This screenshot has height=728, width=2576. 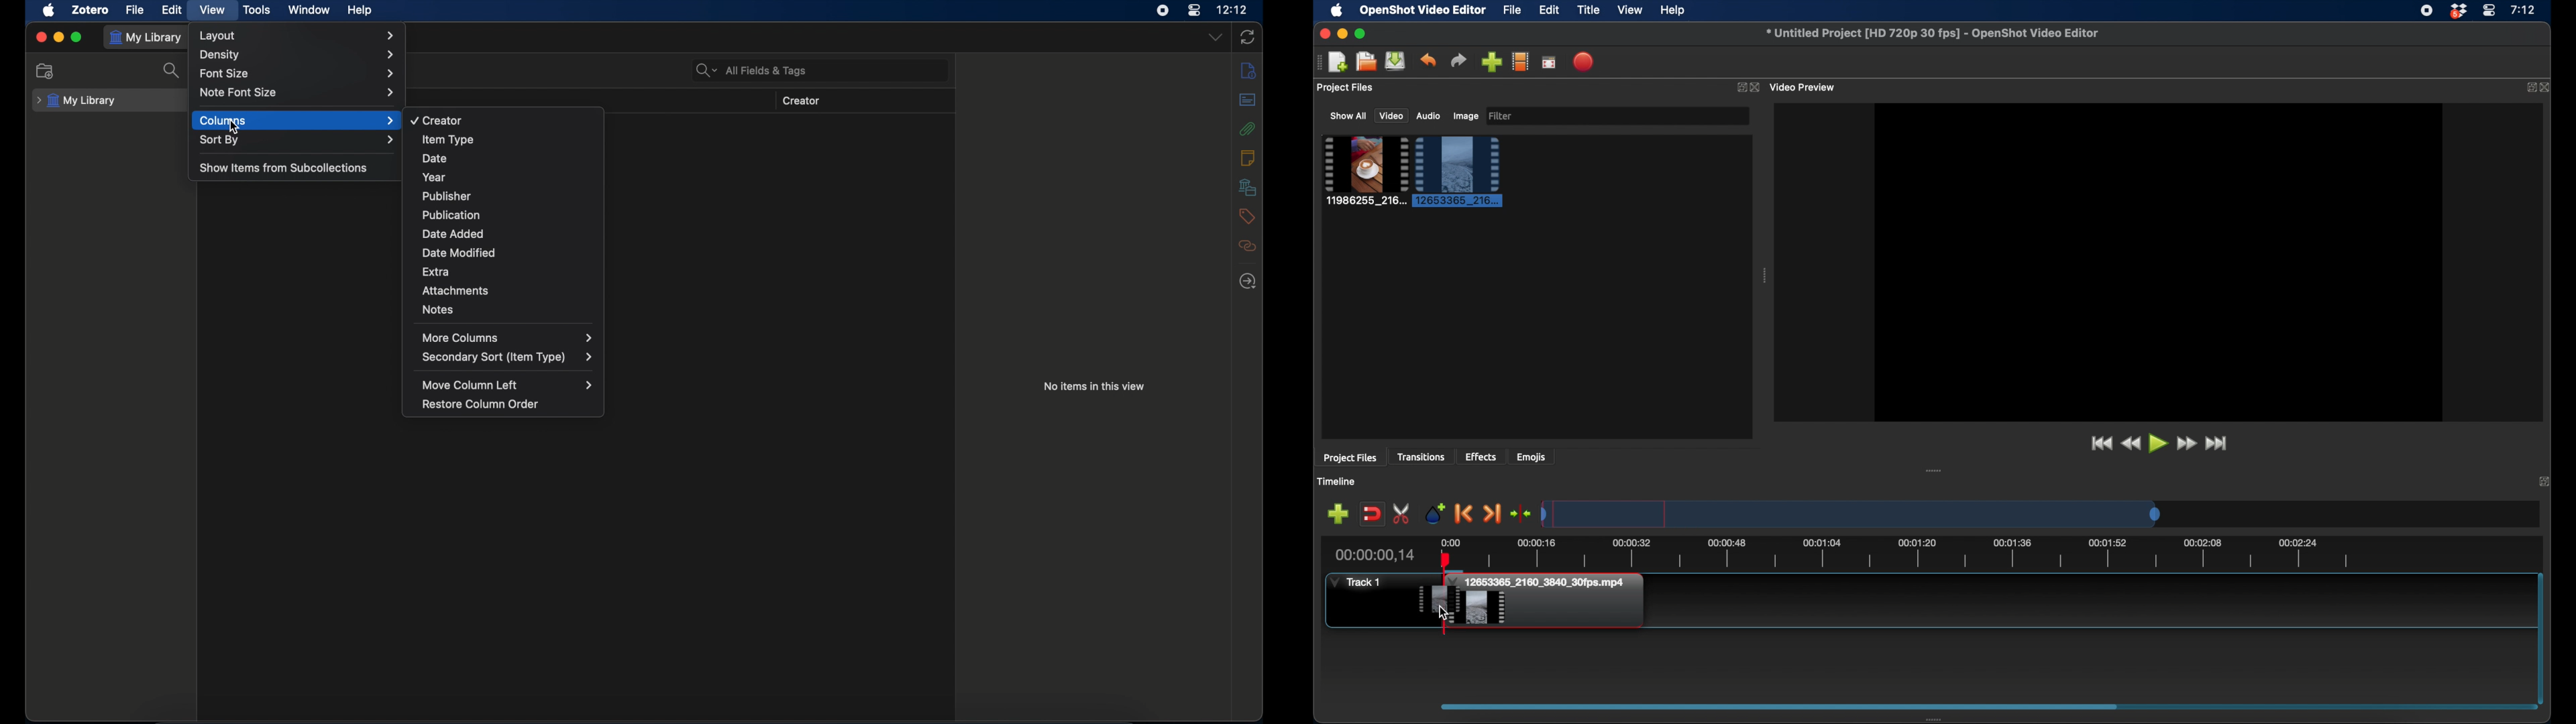 I want to click on libraries, so click(x=1248, y=187).